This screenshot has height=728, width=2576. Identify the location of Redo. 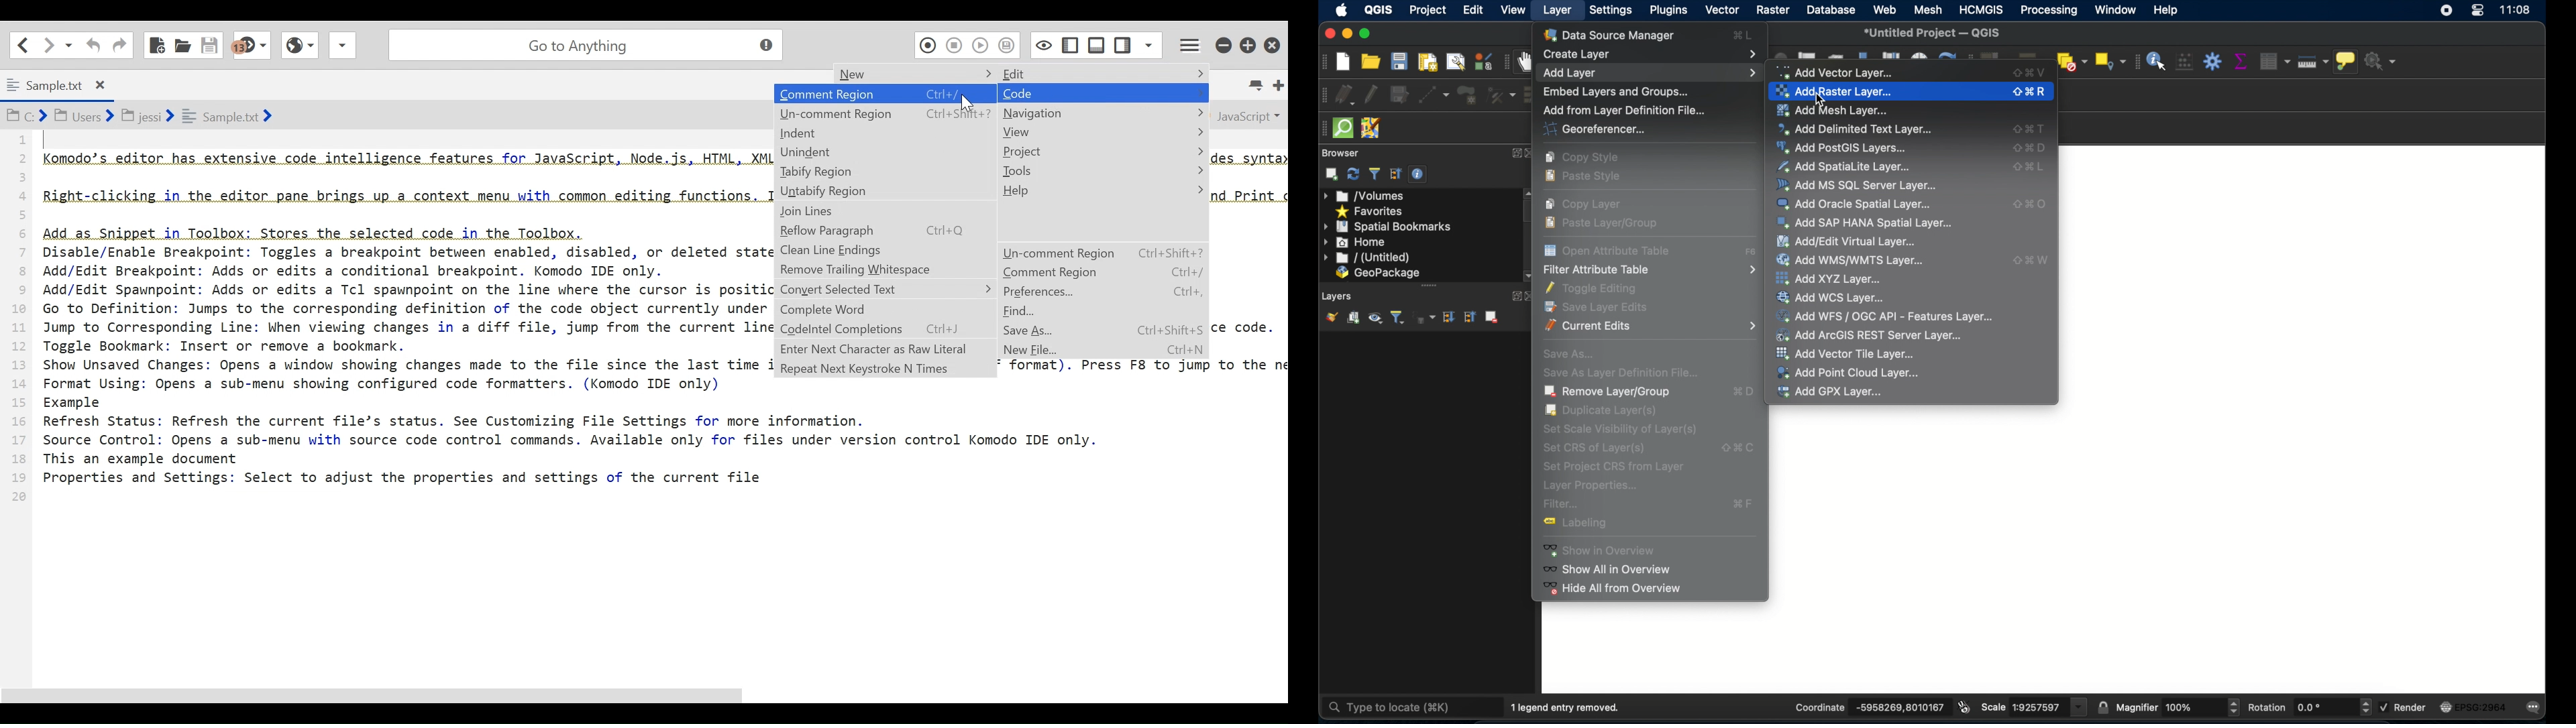
(119, 44).